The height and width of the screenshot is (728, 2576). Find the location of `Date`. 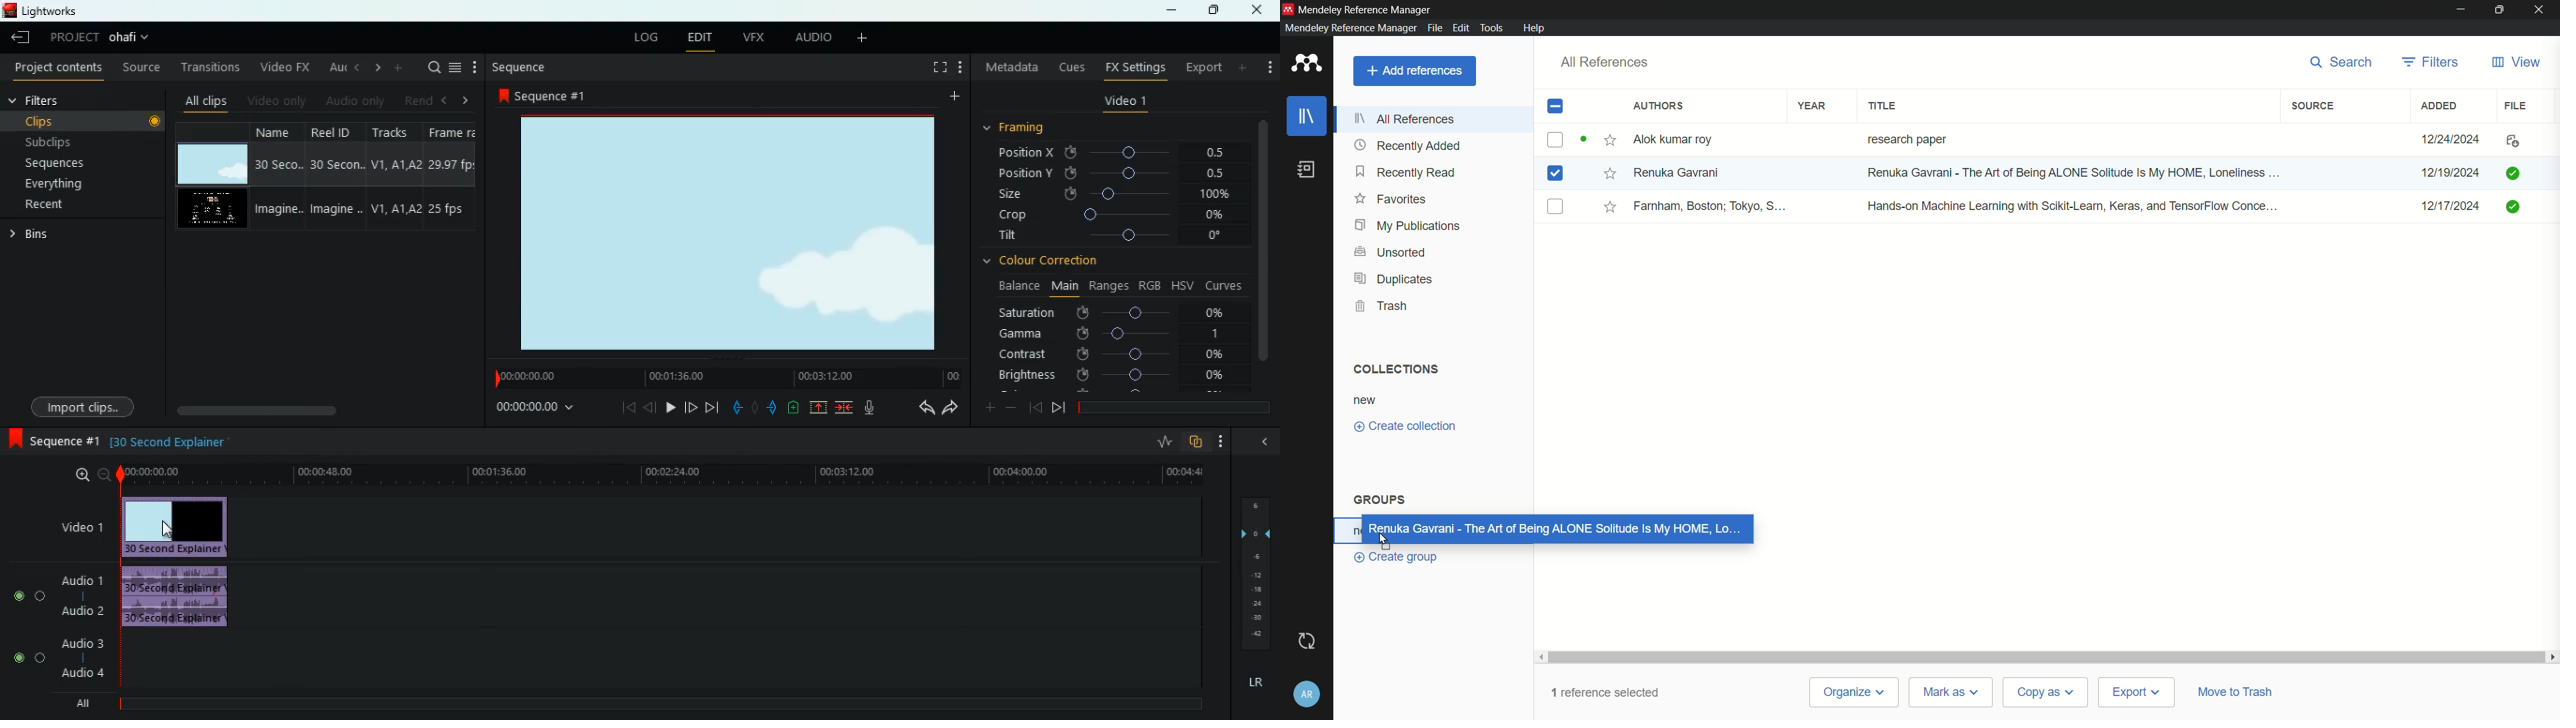

Date is located at coordinates (2453, 211).